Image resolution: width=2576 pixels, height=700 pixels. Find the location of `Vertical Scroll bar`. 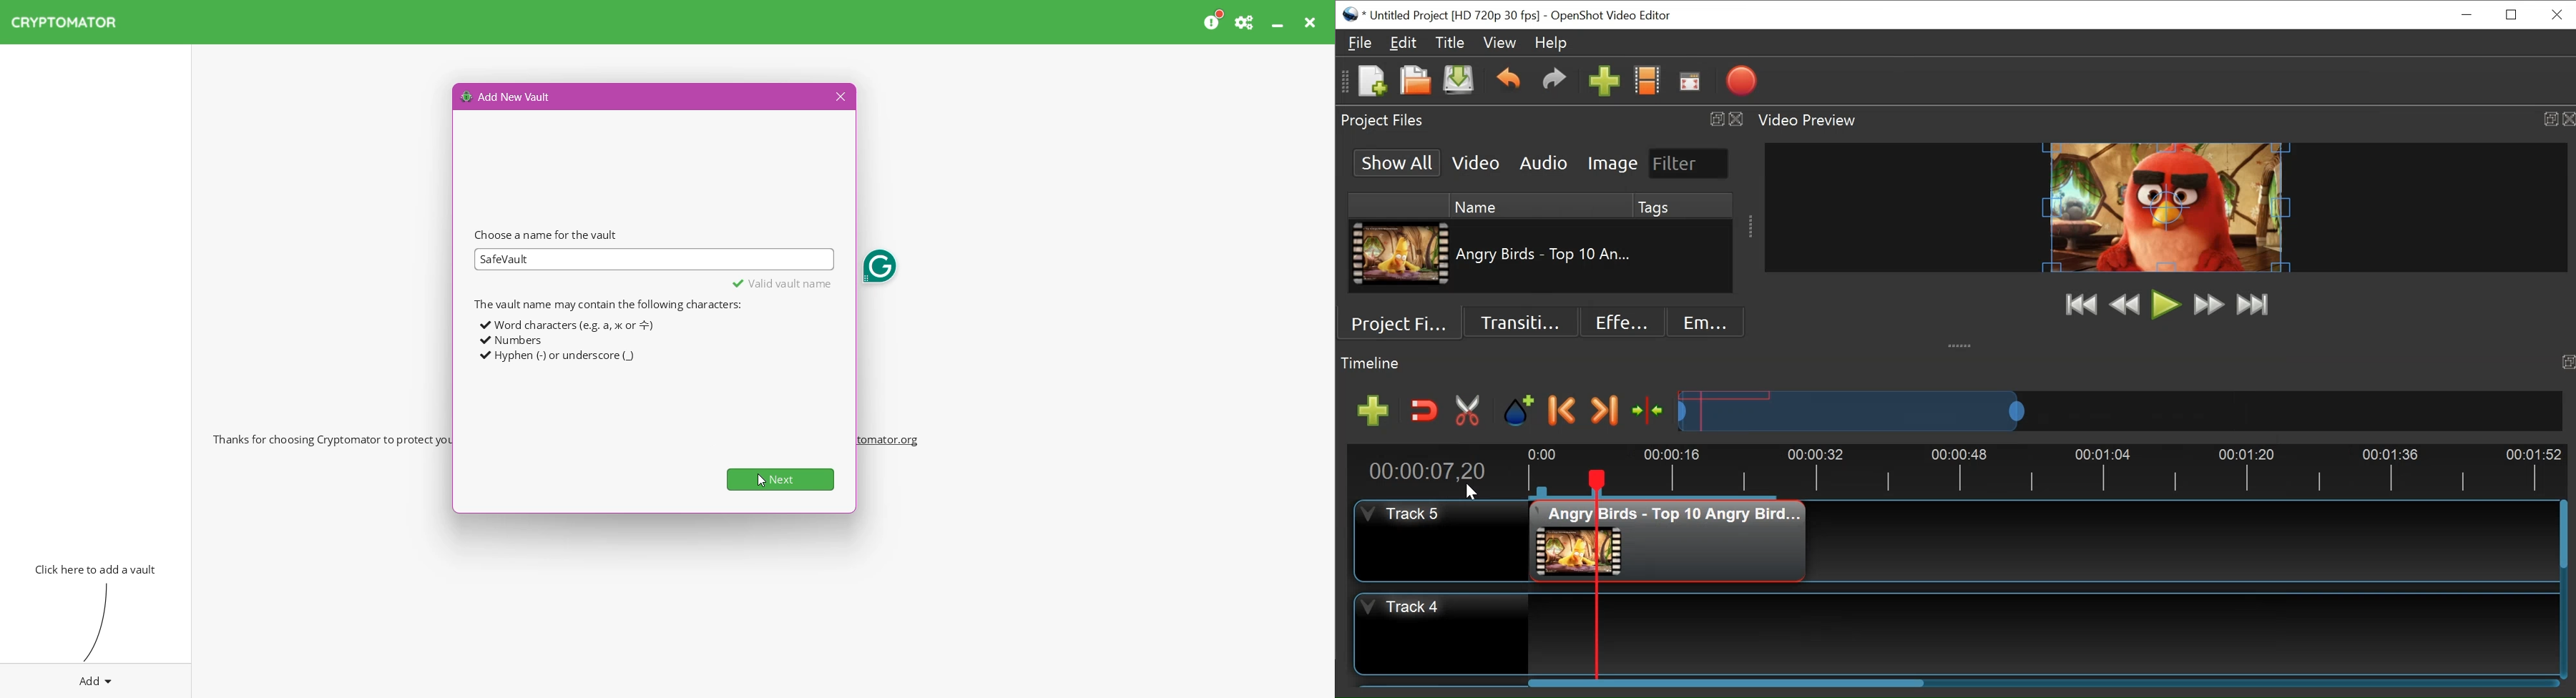

Vertical Scroll bar is located at coordinates (2562, 534).